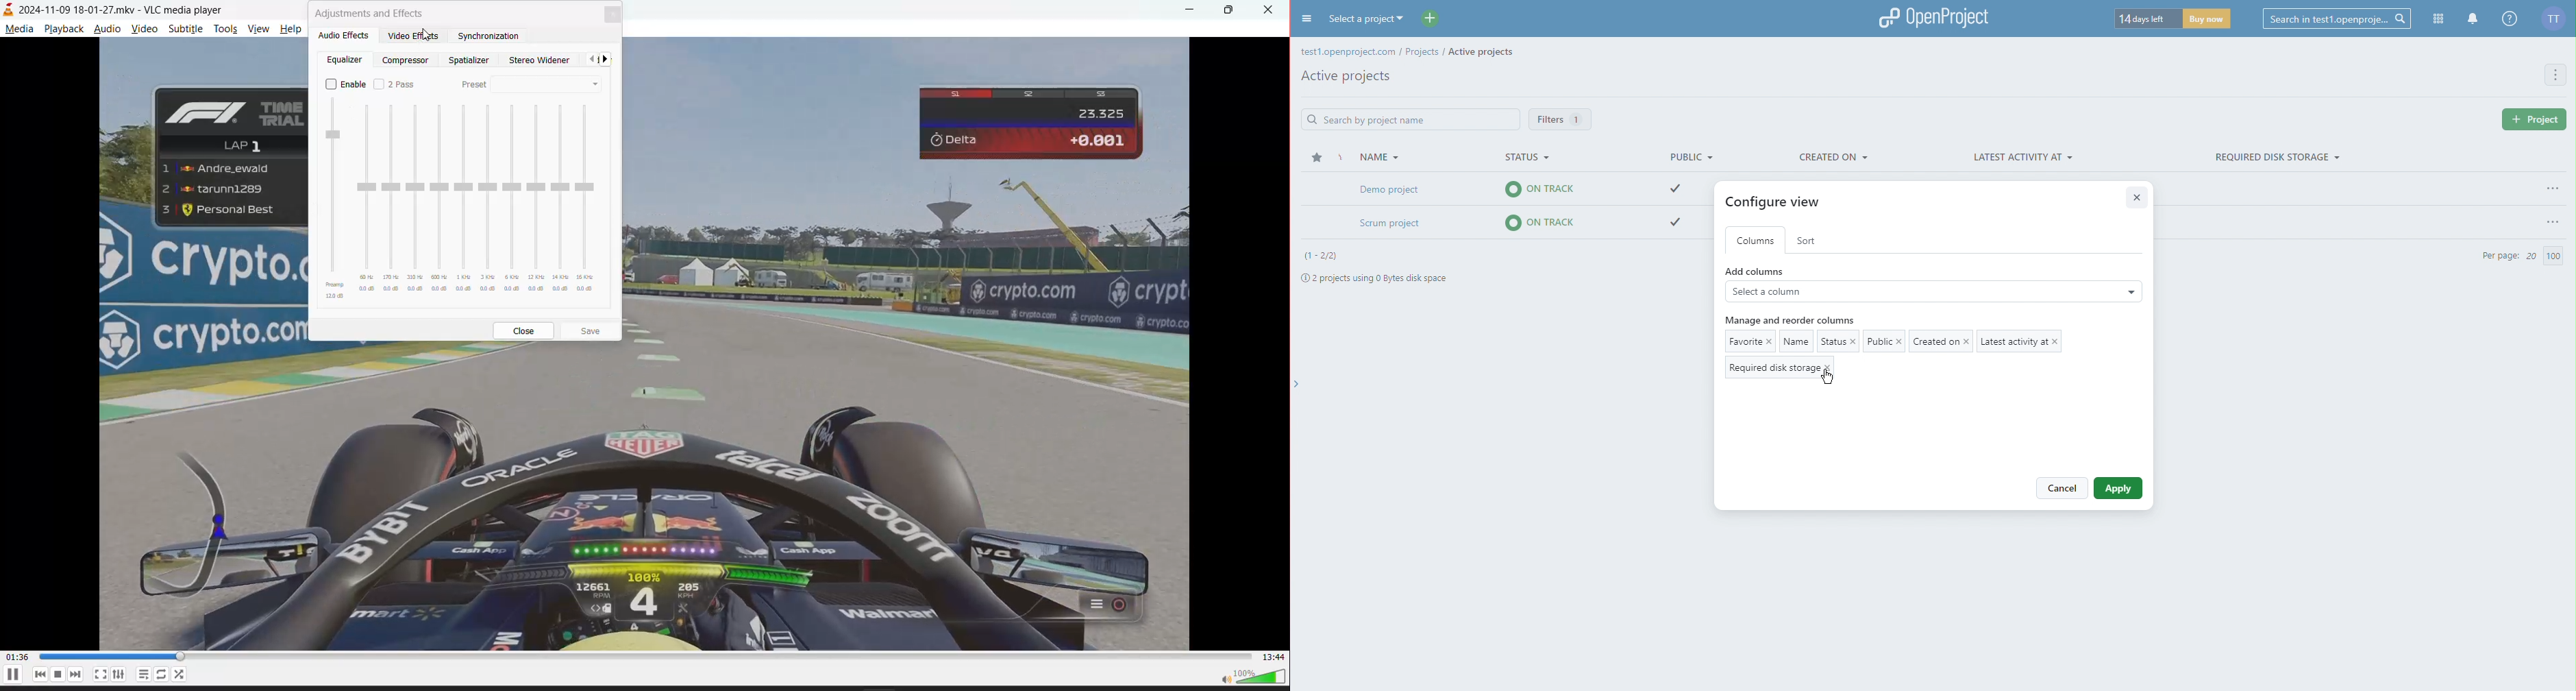 This screenshot has height=700, width=2576. What do you see at coordinates (644, 657) in the screenshot?
I see `track slider` at bounding box center [644, 657].